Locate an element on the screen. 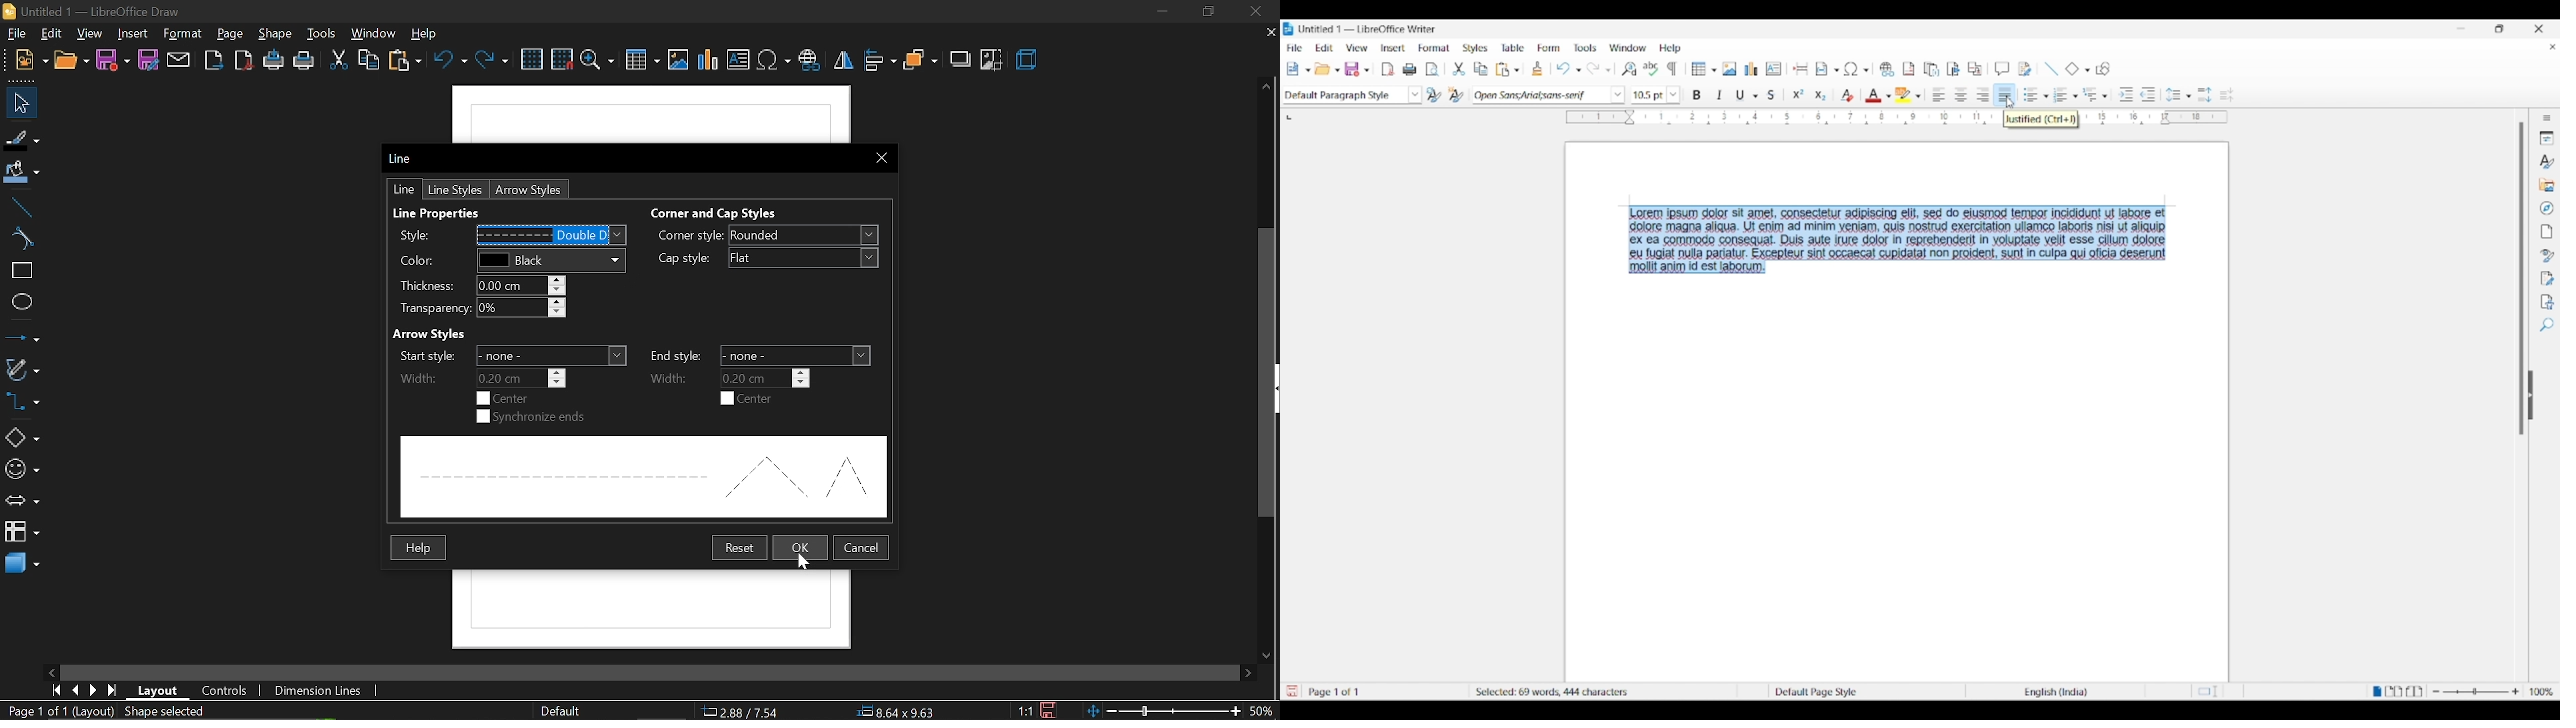 This screenshot has height=728, width=2576. flowchart is located at coordinates (20, 530).